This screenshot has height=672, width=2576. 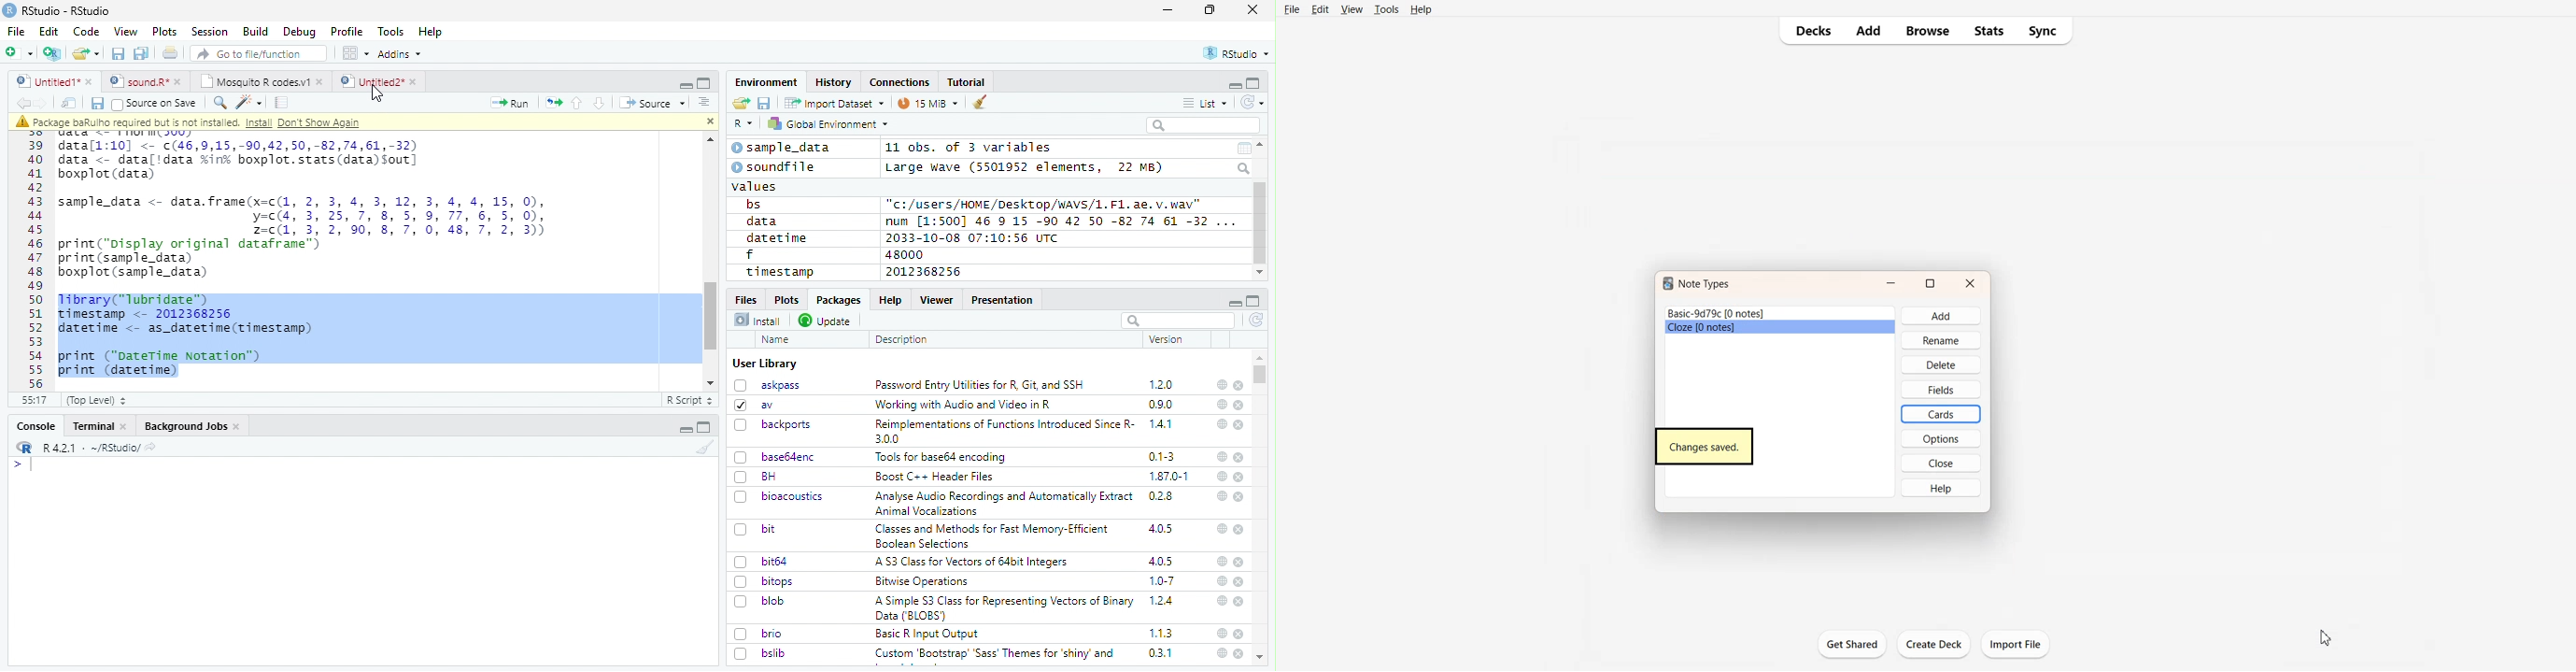 I want to click on package baRulho required but is not installed. Intall Don't show again., so click(x=193, y=122).